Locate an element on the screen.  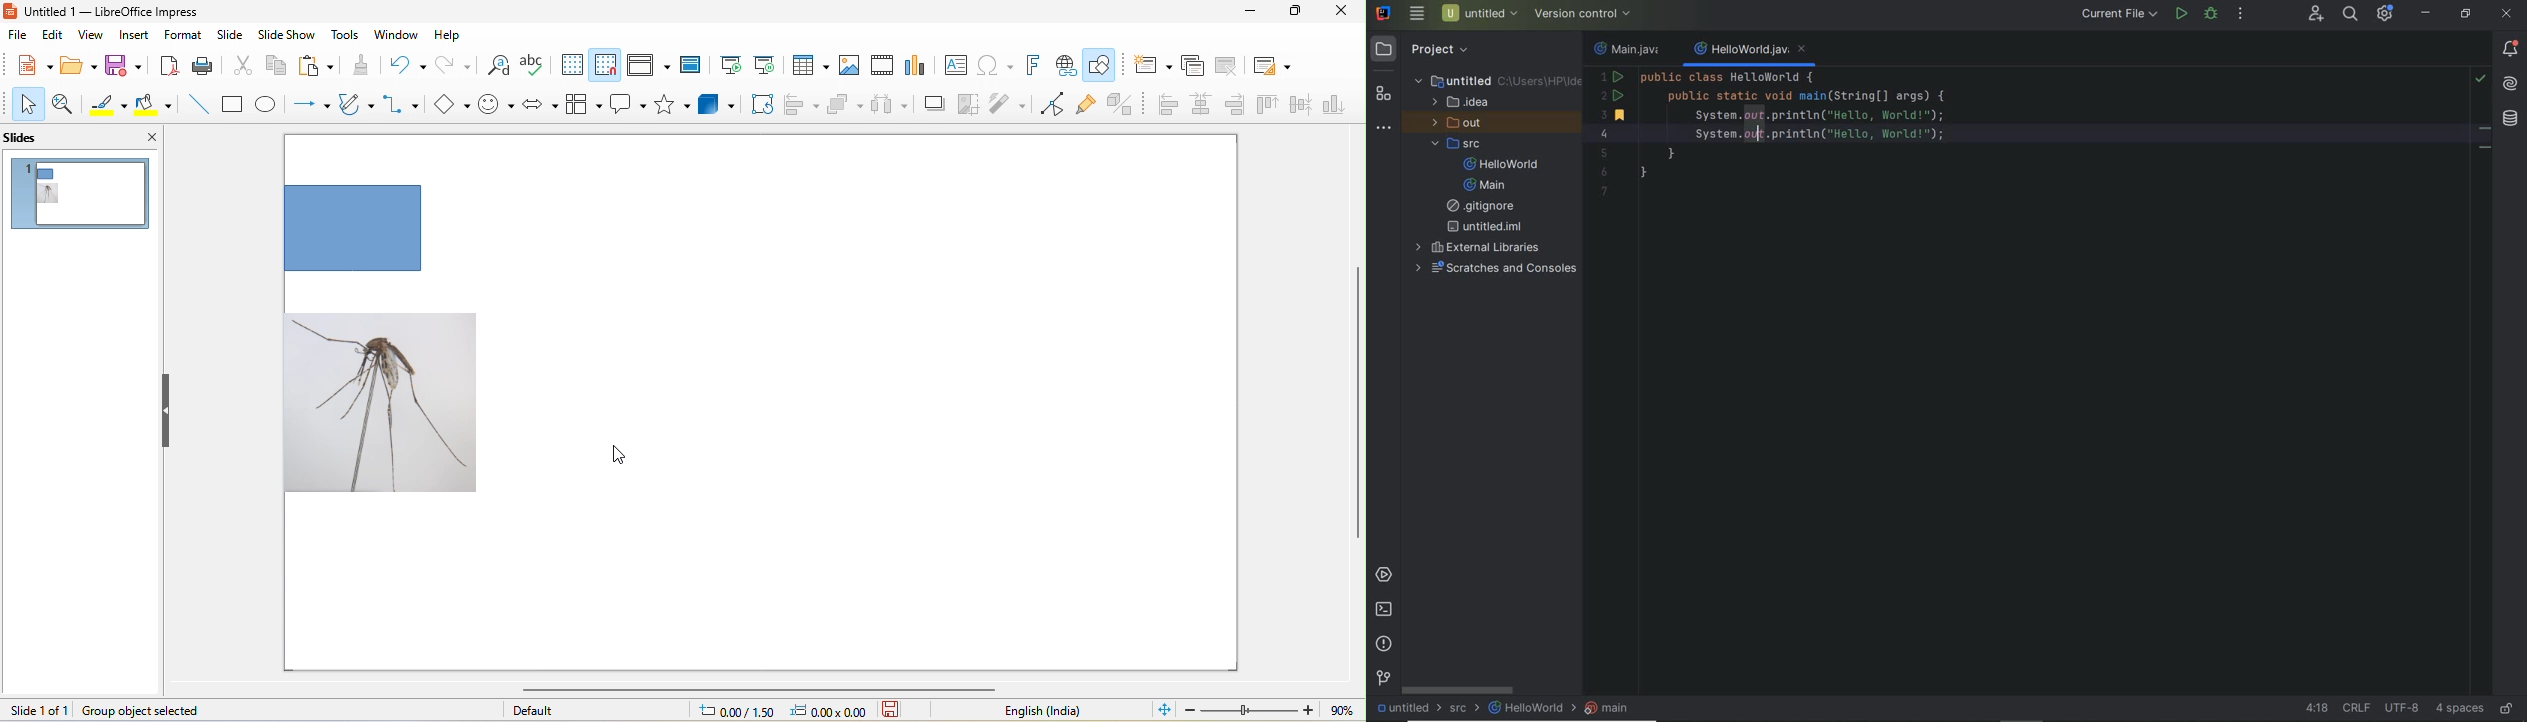
delete slide is located at coordinates (1226, 66).